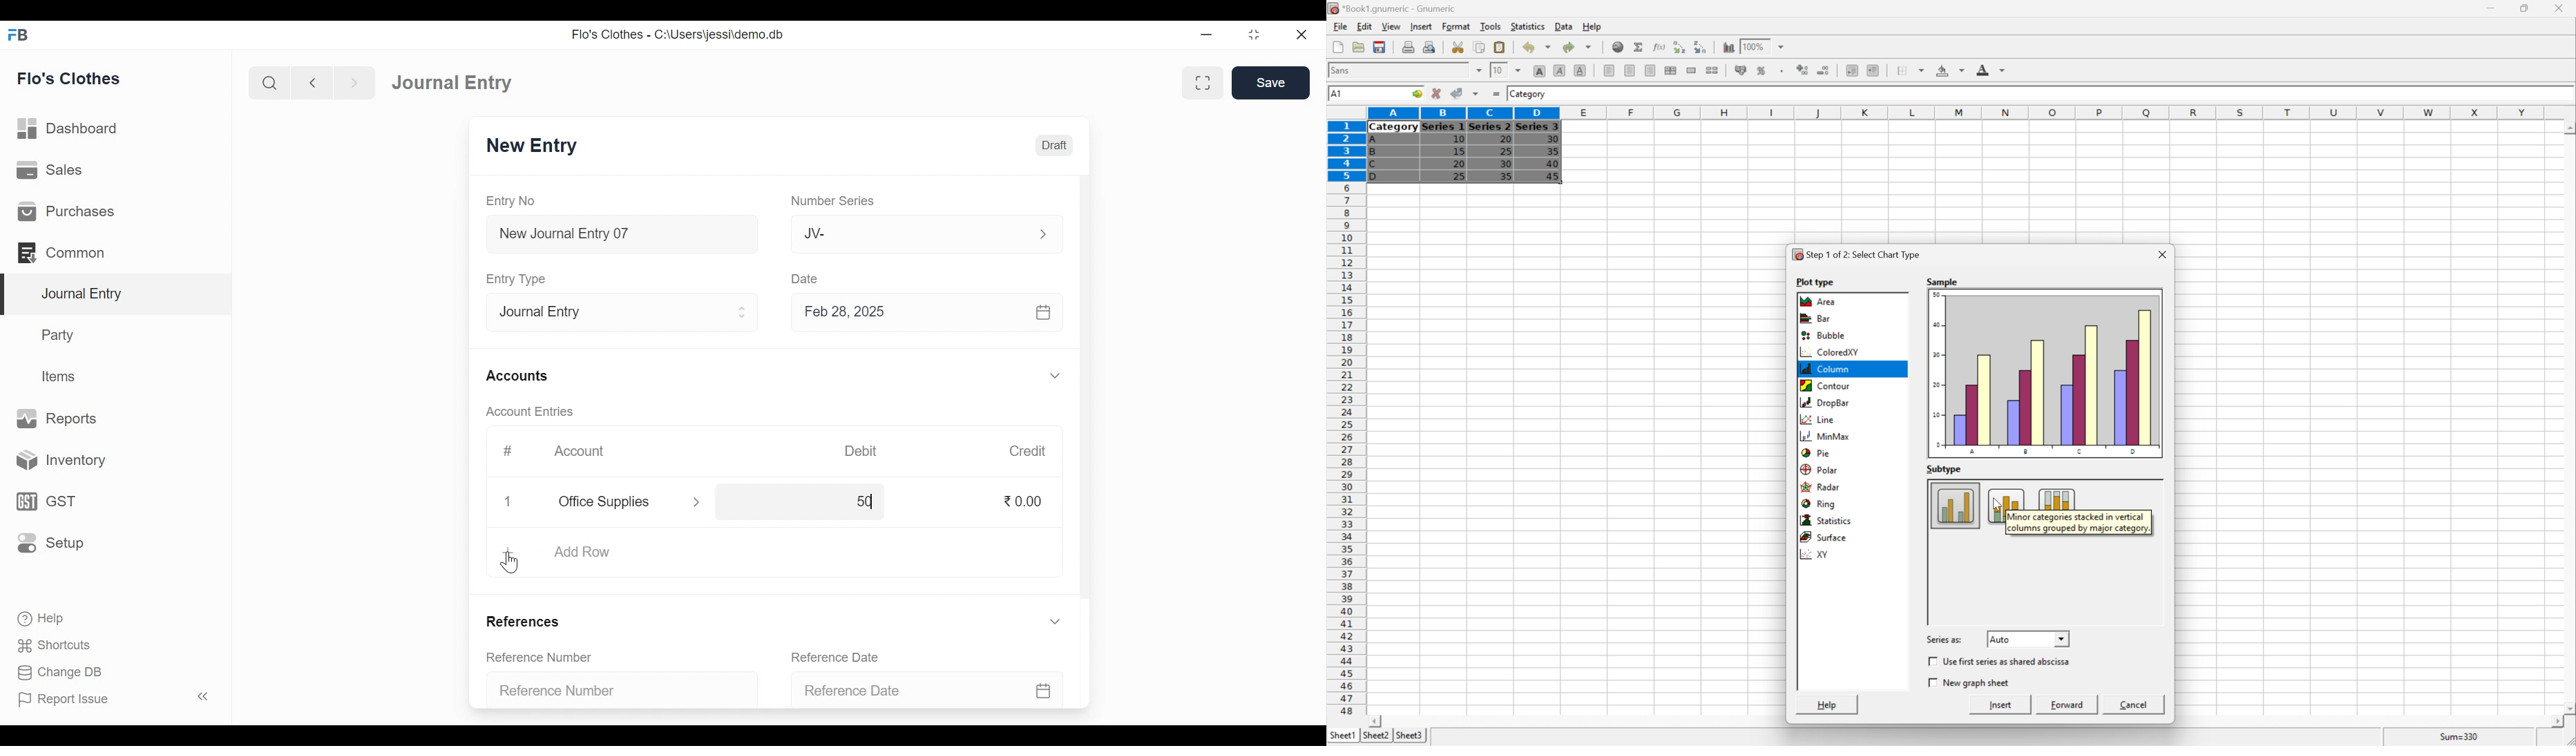 This screenshot has width=2576, height=756. I want to click on Help, so click(39, 617).